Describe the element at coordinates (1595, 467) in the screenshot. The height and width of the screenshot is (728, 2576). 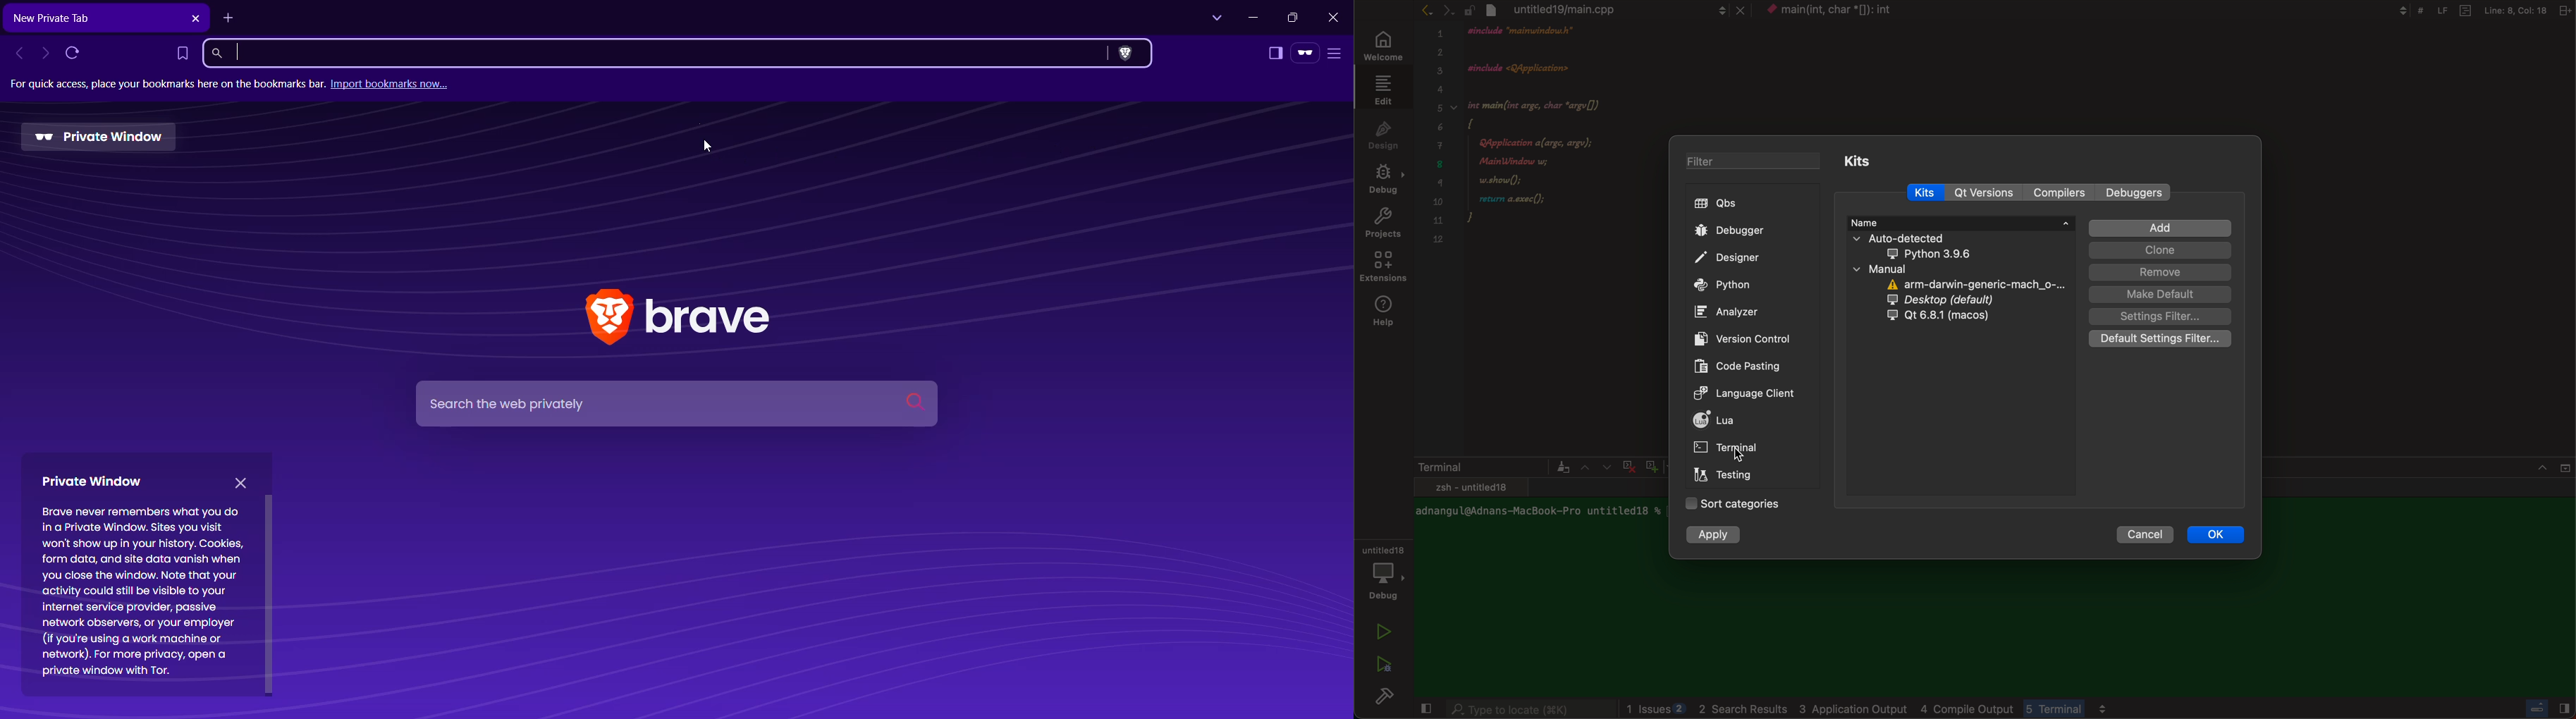
I see `arrows` at that location.